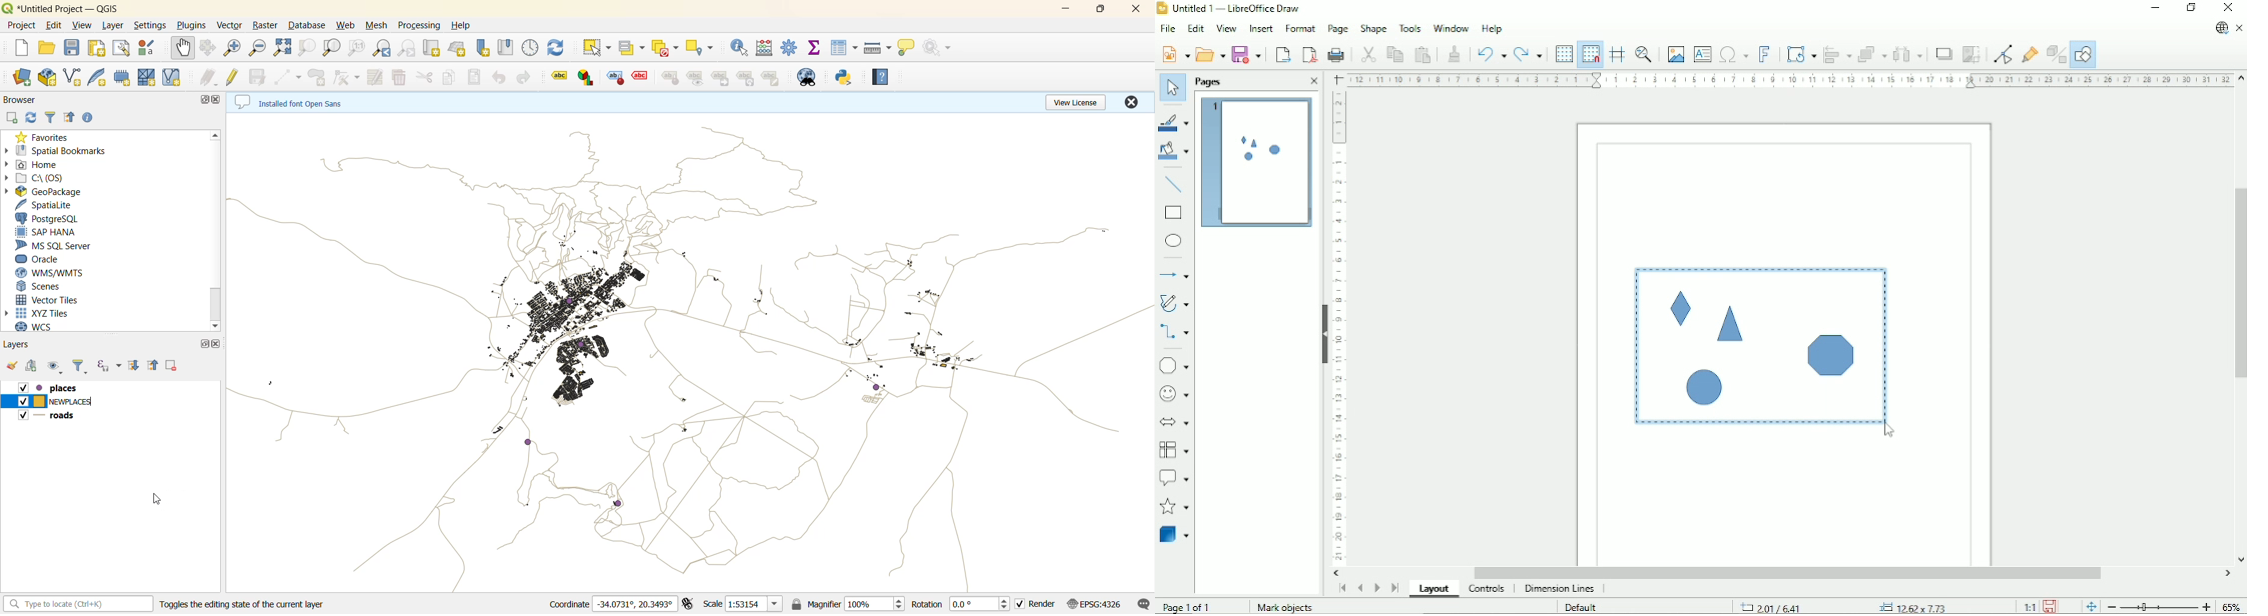 The width and height of the screenshot is (2268, 616). Describe the element at coordinates (1434, 588) in the screenshot. I see `Layout` at that location.